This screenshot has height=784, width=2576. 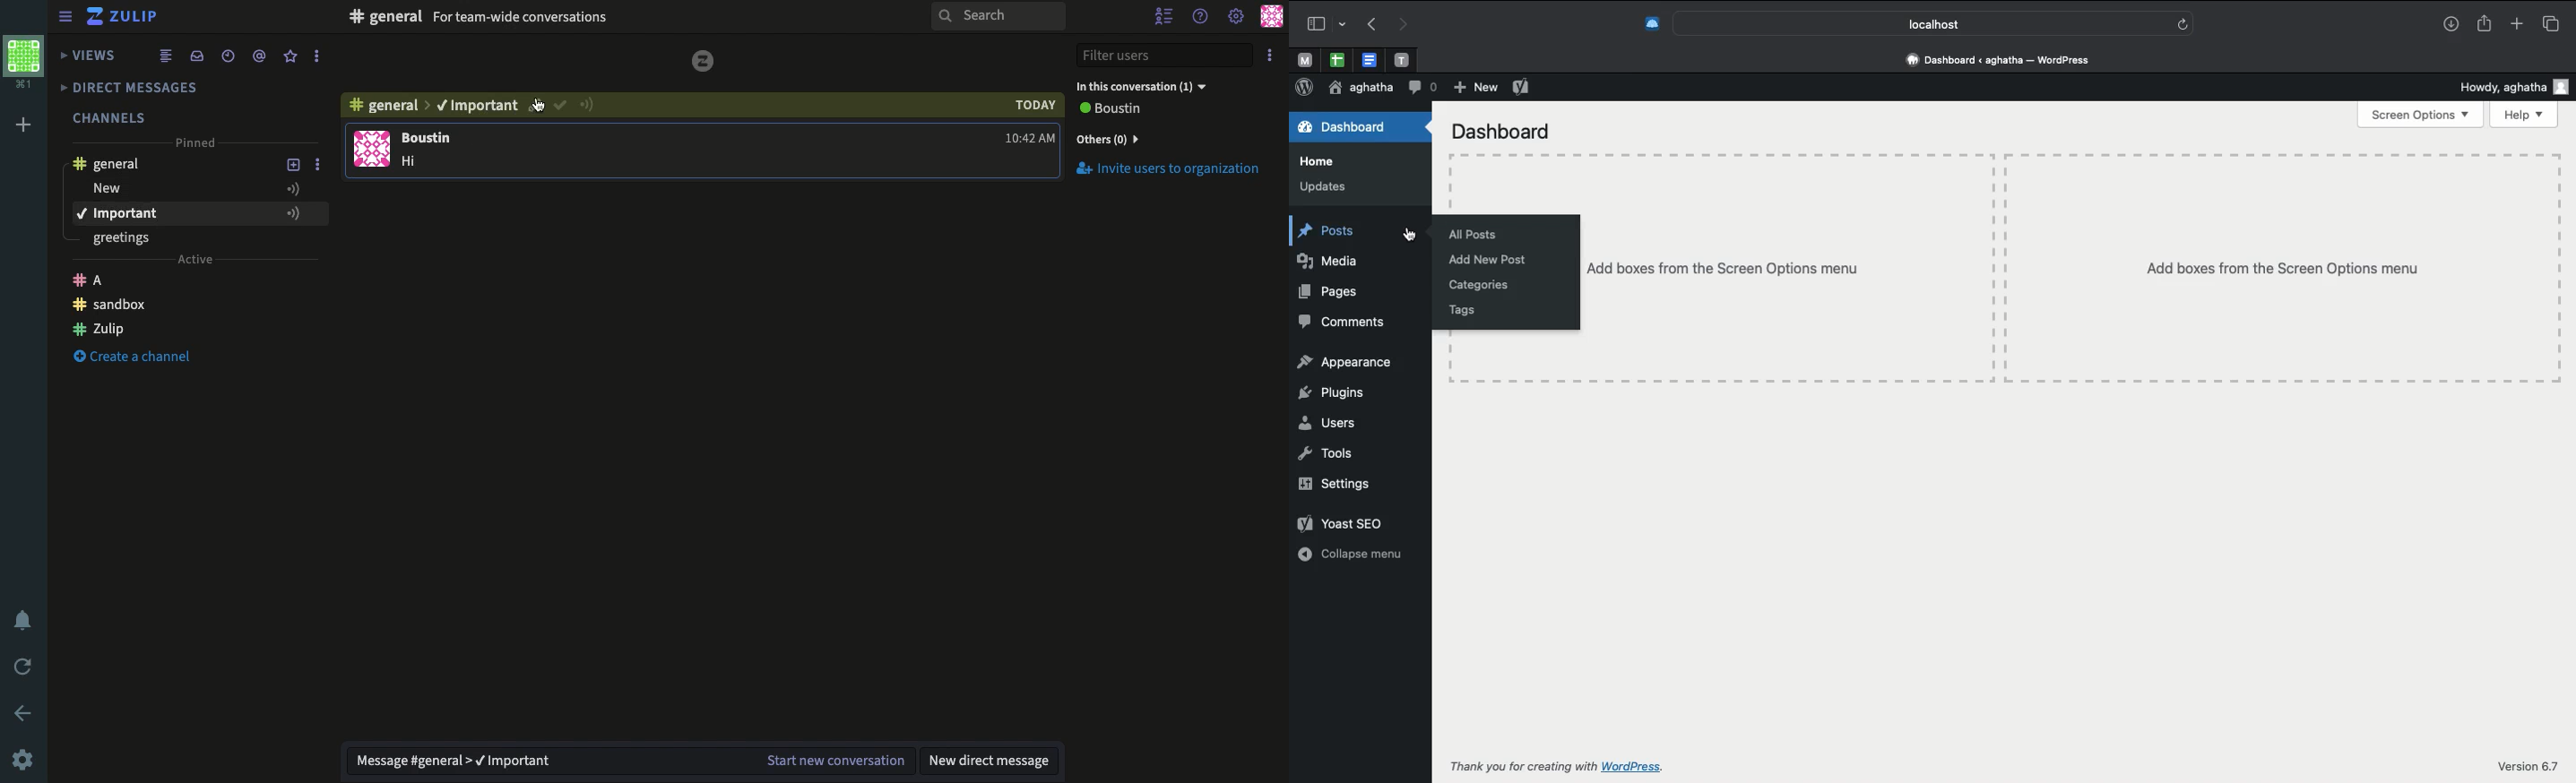 I want to click on Sidebar, so click(x=1324, y=21).